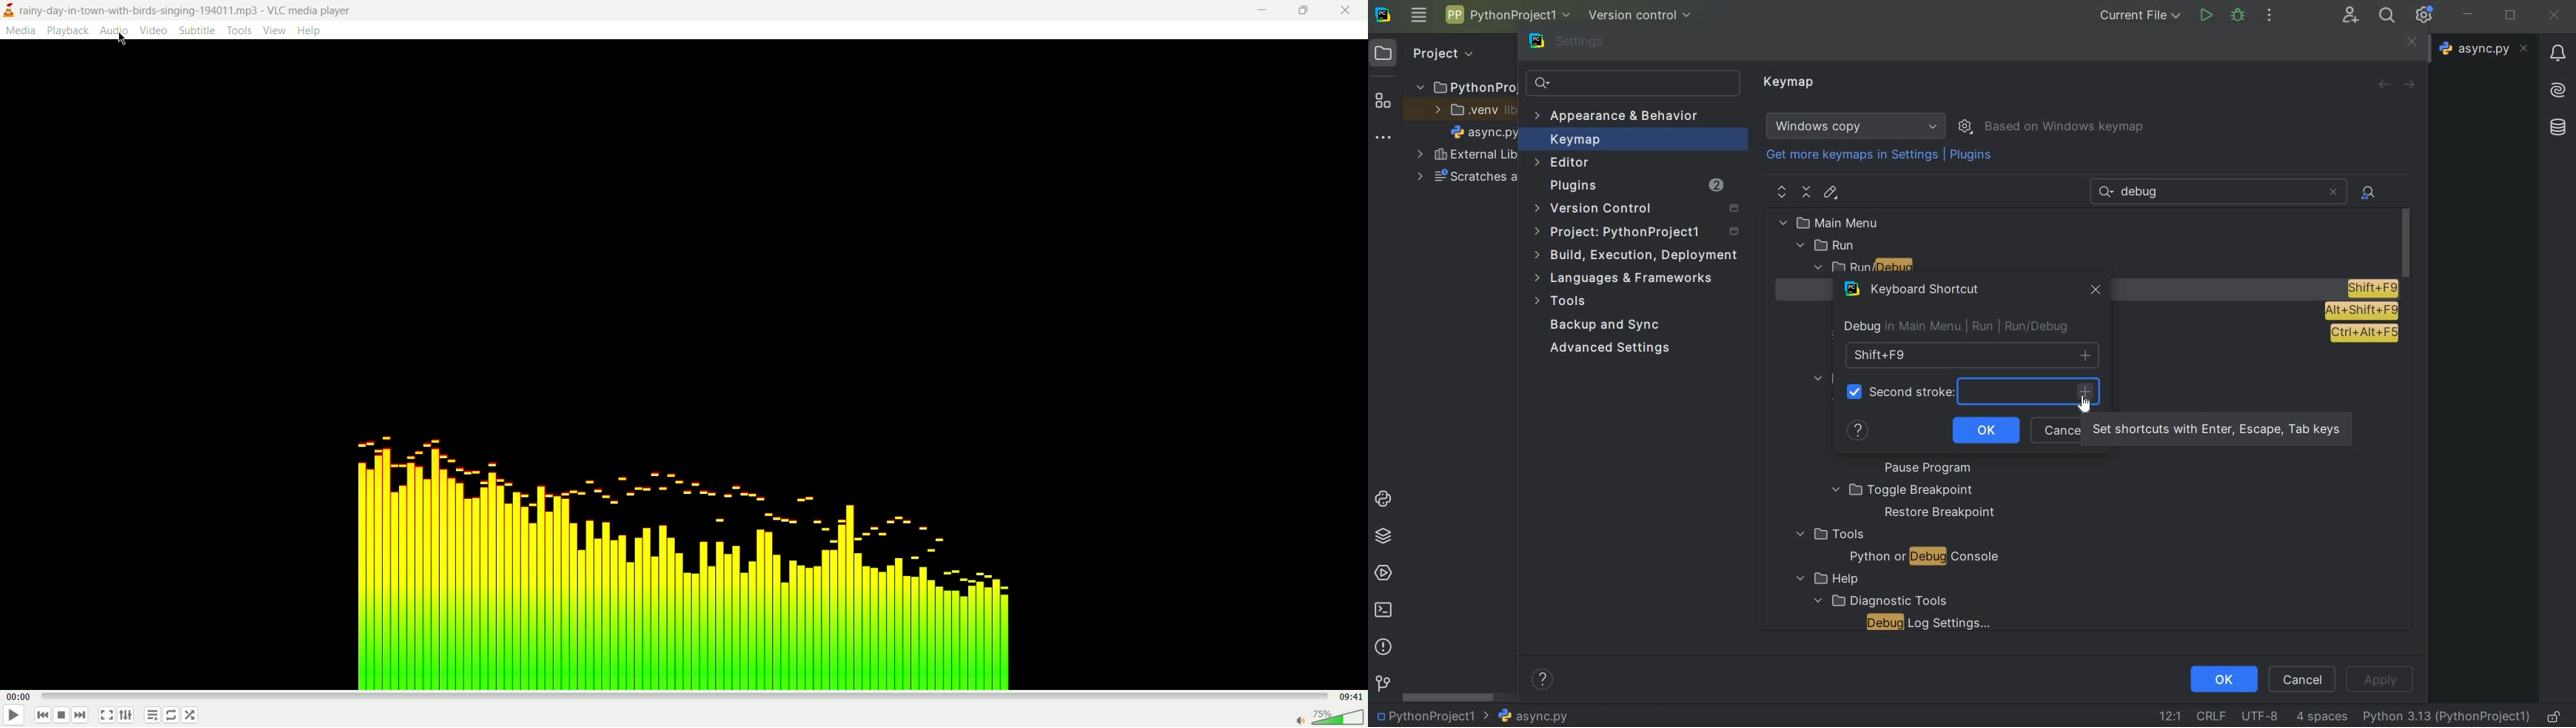 This screenshot has width=2576, height=728. I want to click on cursor, so click(2085, 403).